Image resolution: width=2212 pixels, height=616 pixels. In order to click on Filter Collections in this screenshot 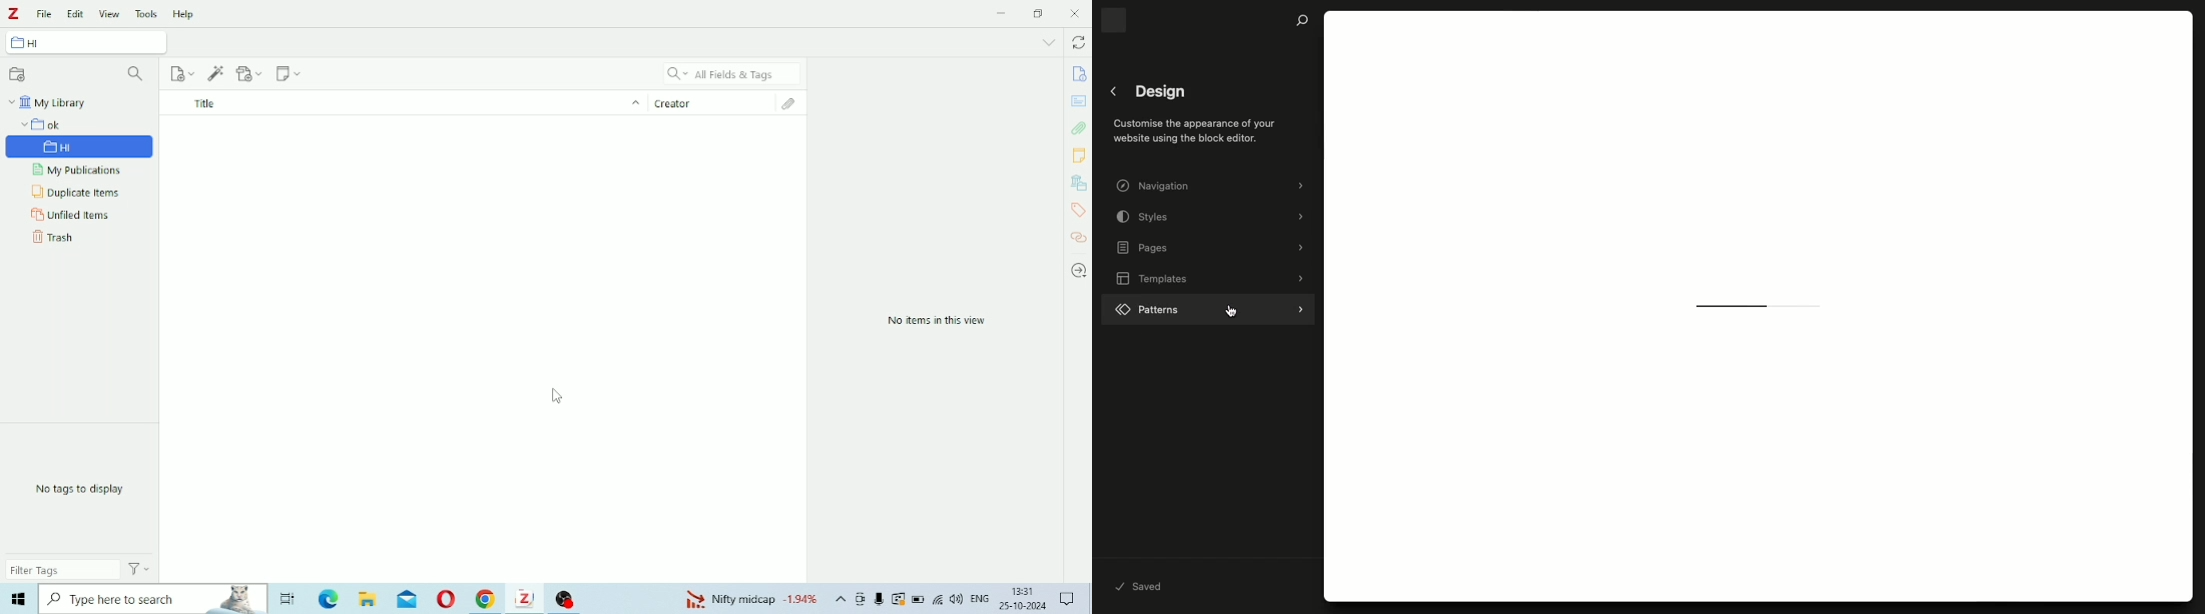, I will do `click(138, 75)`.